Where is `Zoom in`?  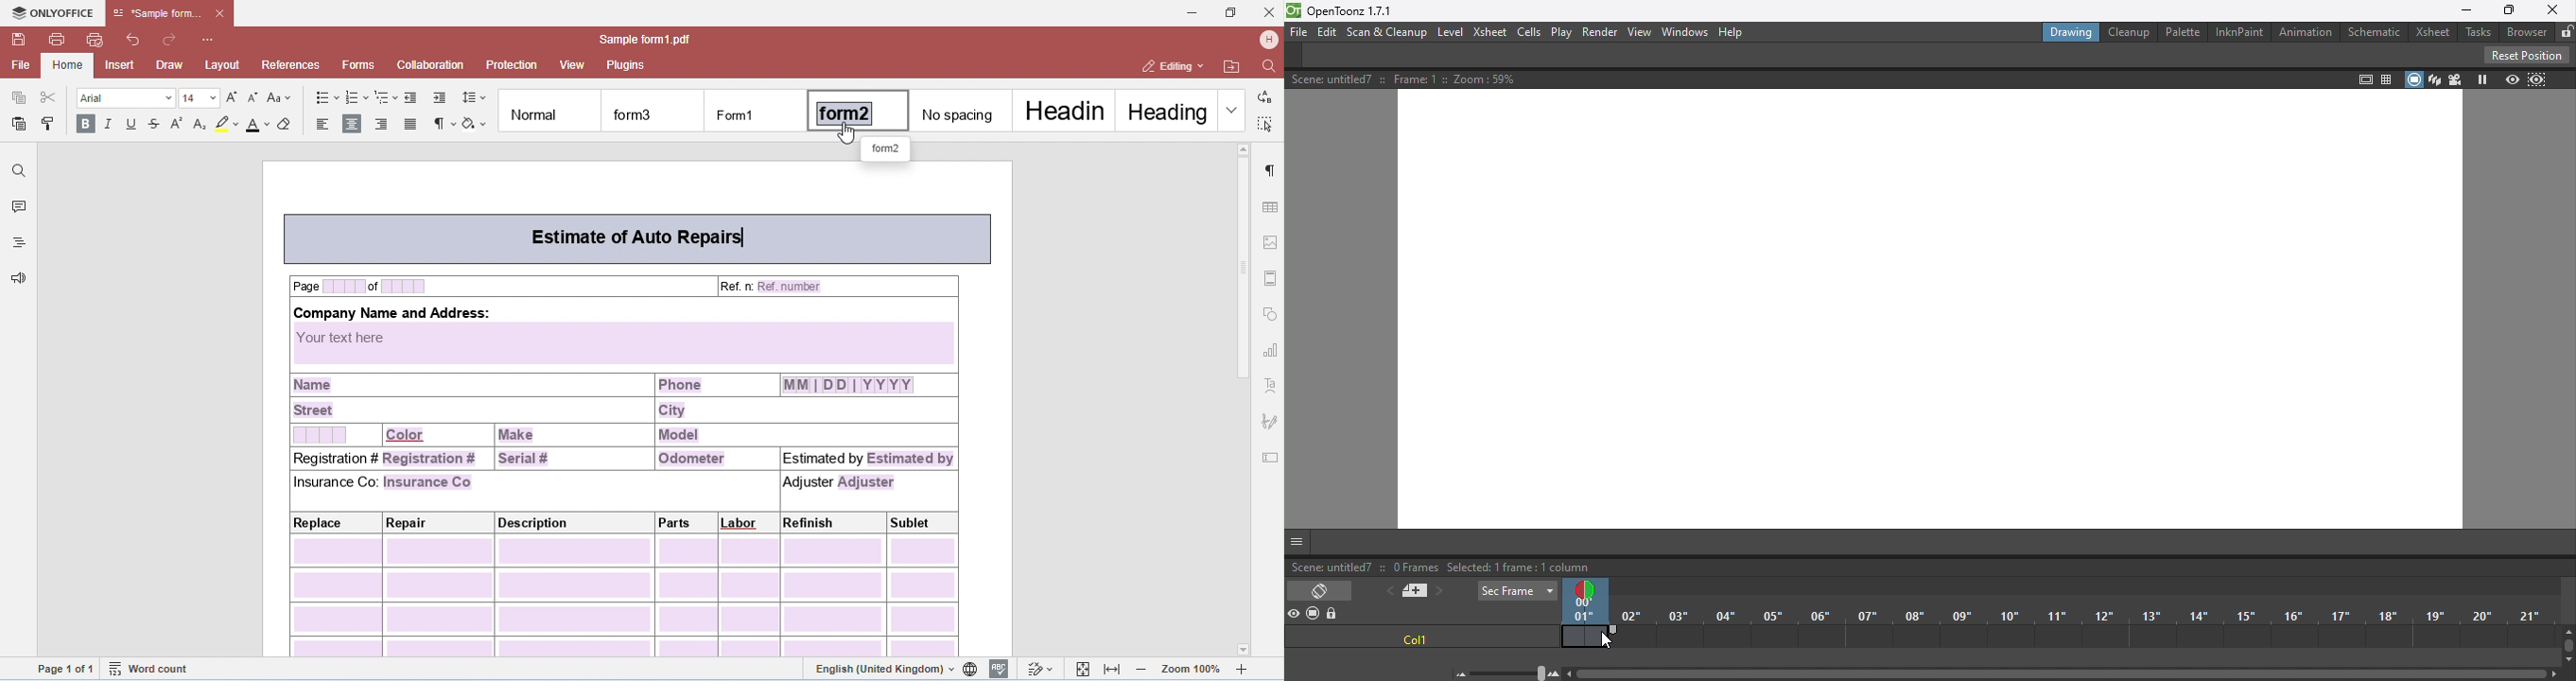
Zoom in is located at coordinates (1555, 673).